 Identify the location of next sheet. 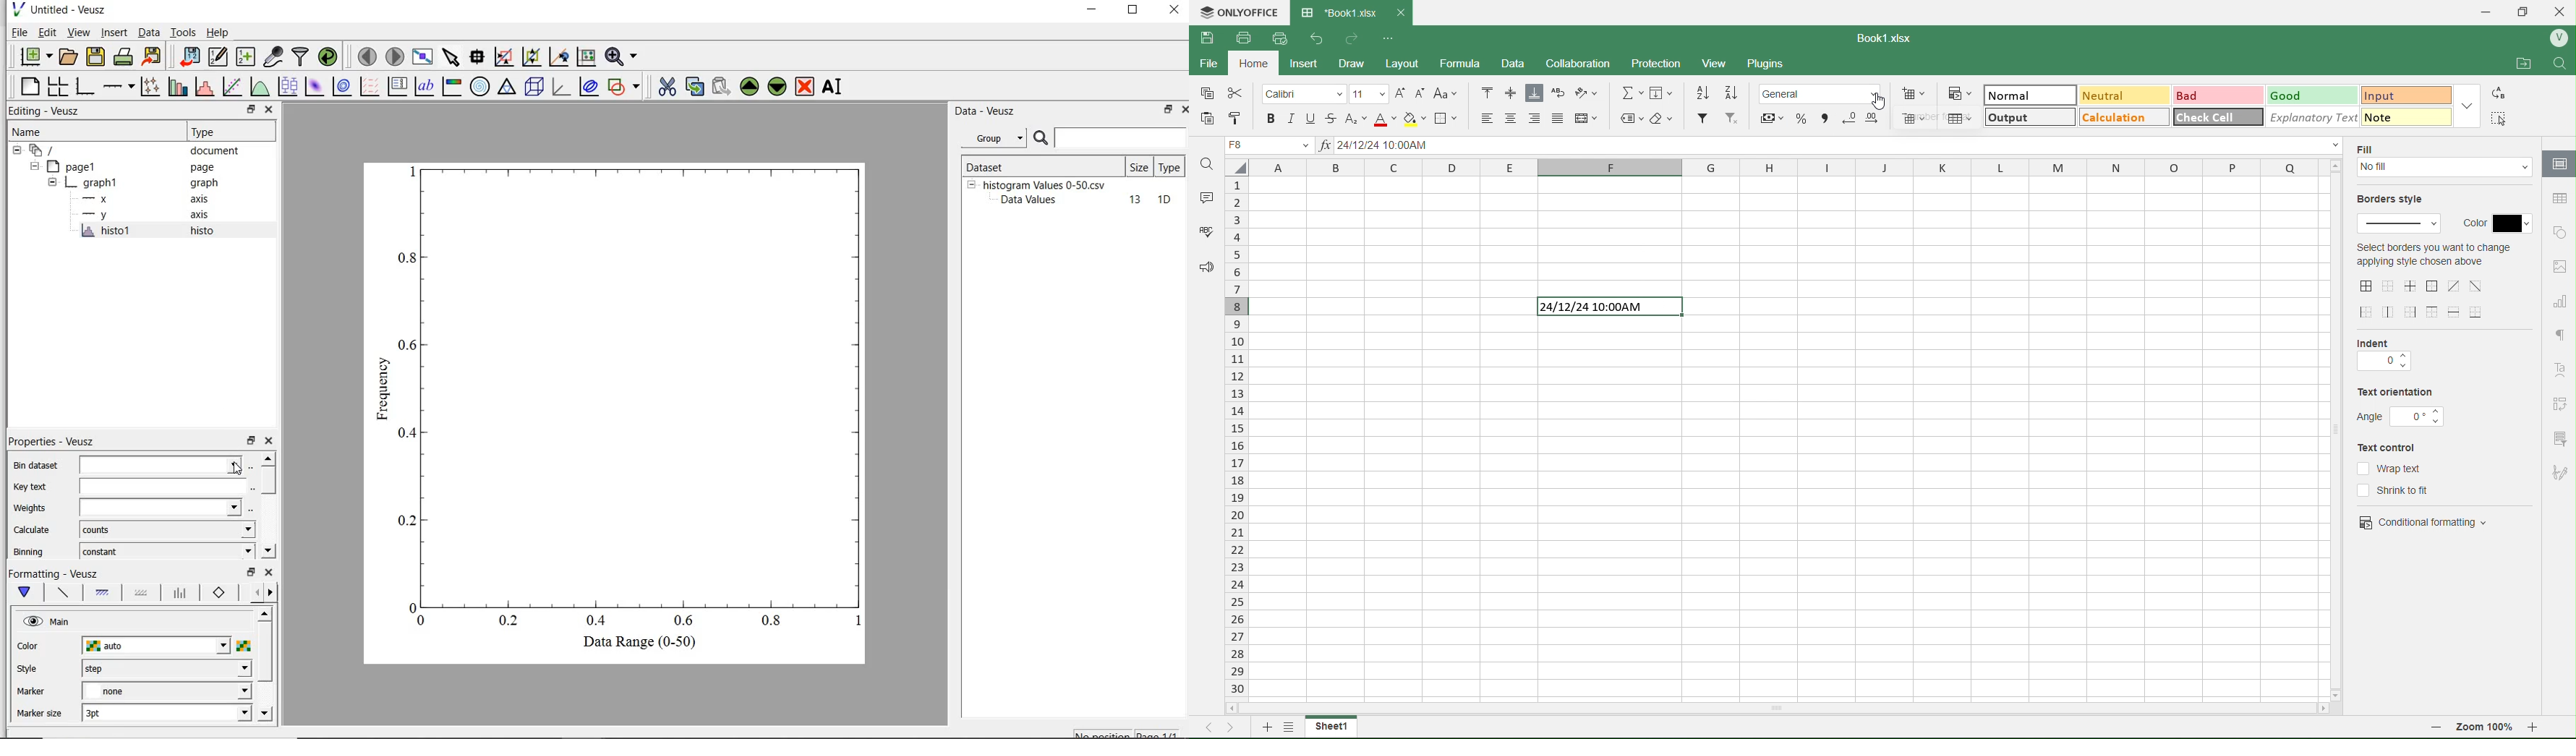
(1234, 726).